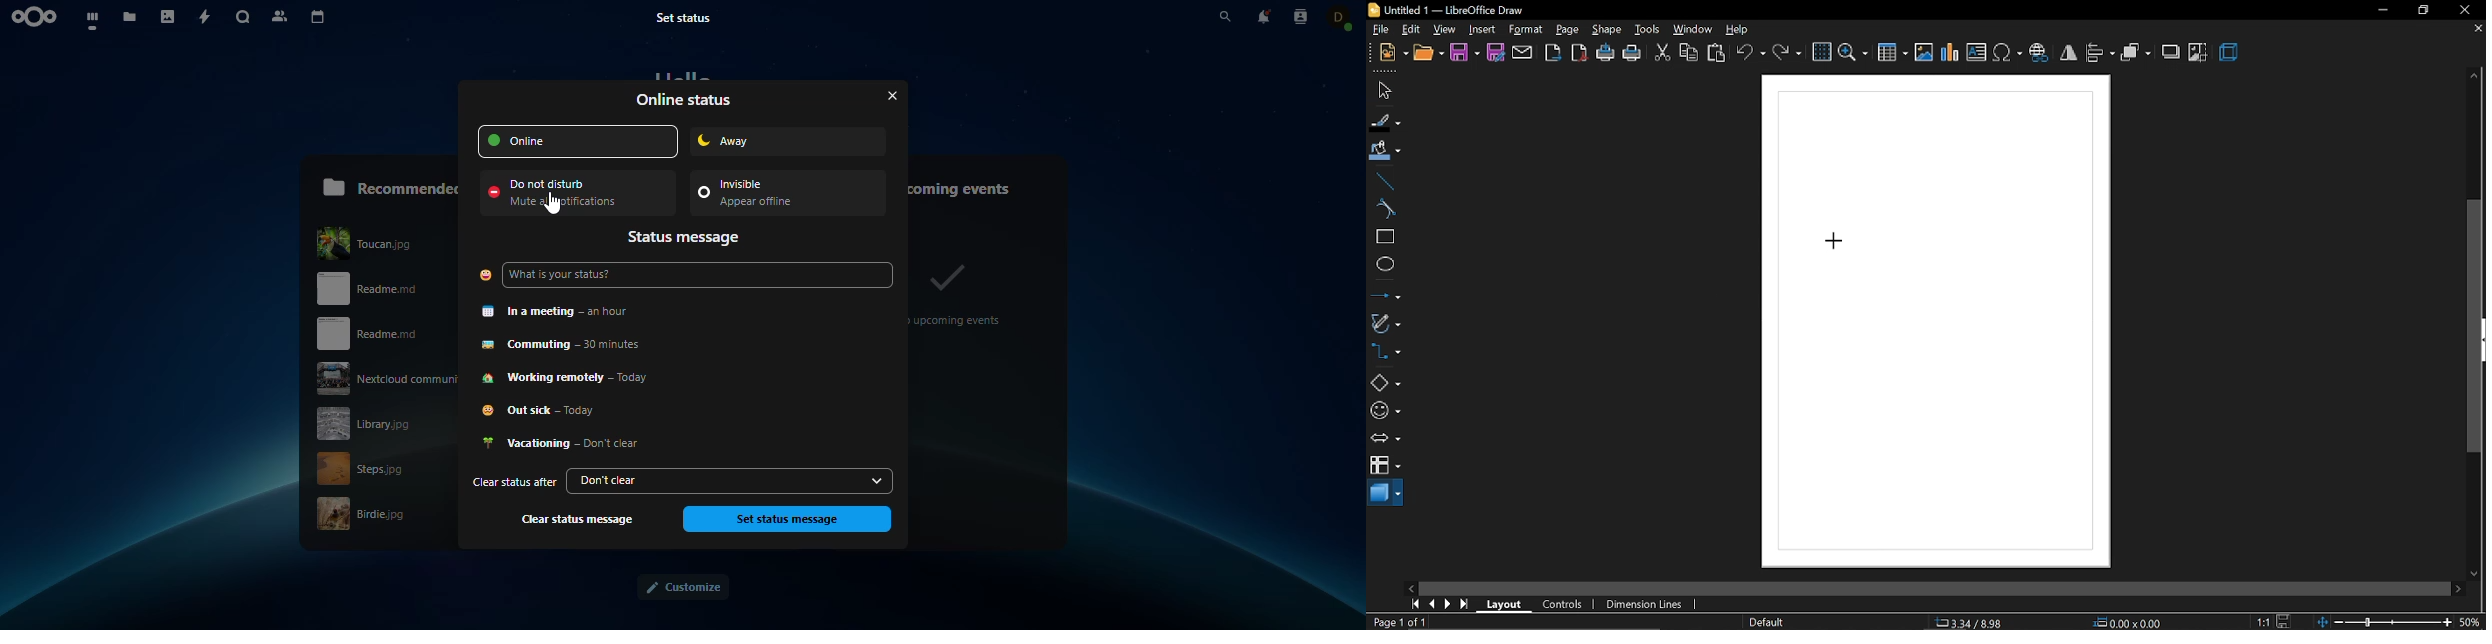 This screenshot has width=2492, height=644. Describe the element at coordinates (886, 95) in the screenshot. I see `close` at that location.